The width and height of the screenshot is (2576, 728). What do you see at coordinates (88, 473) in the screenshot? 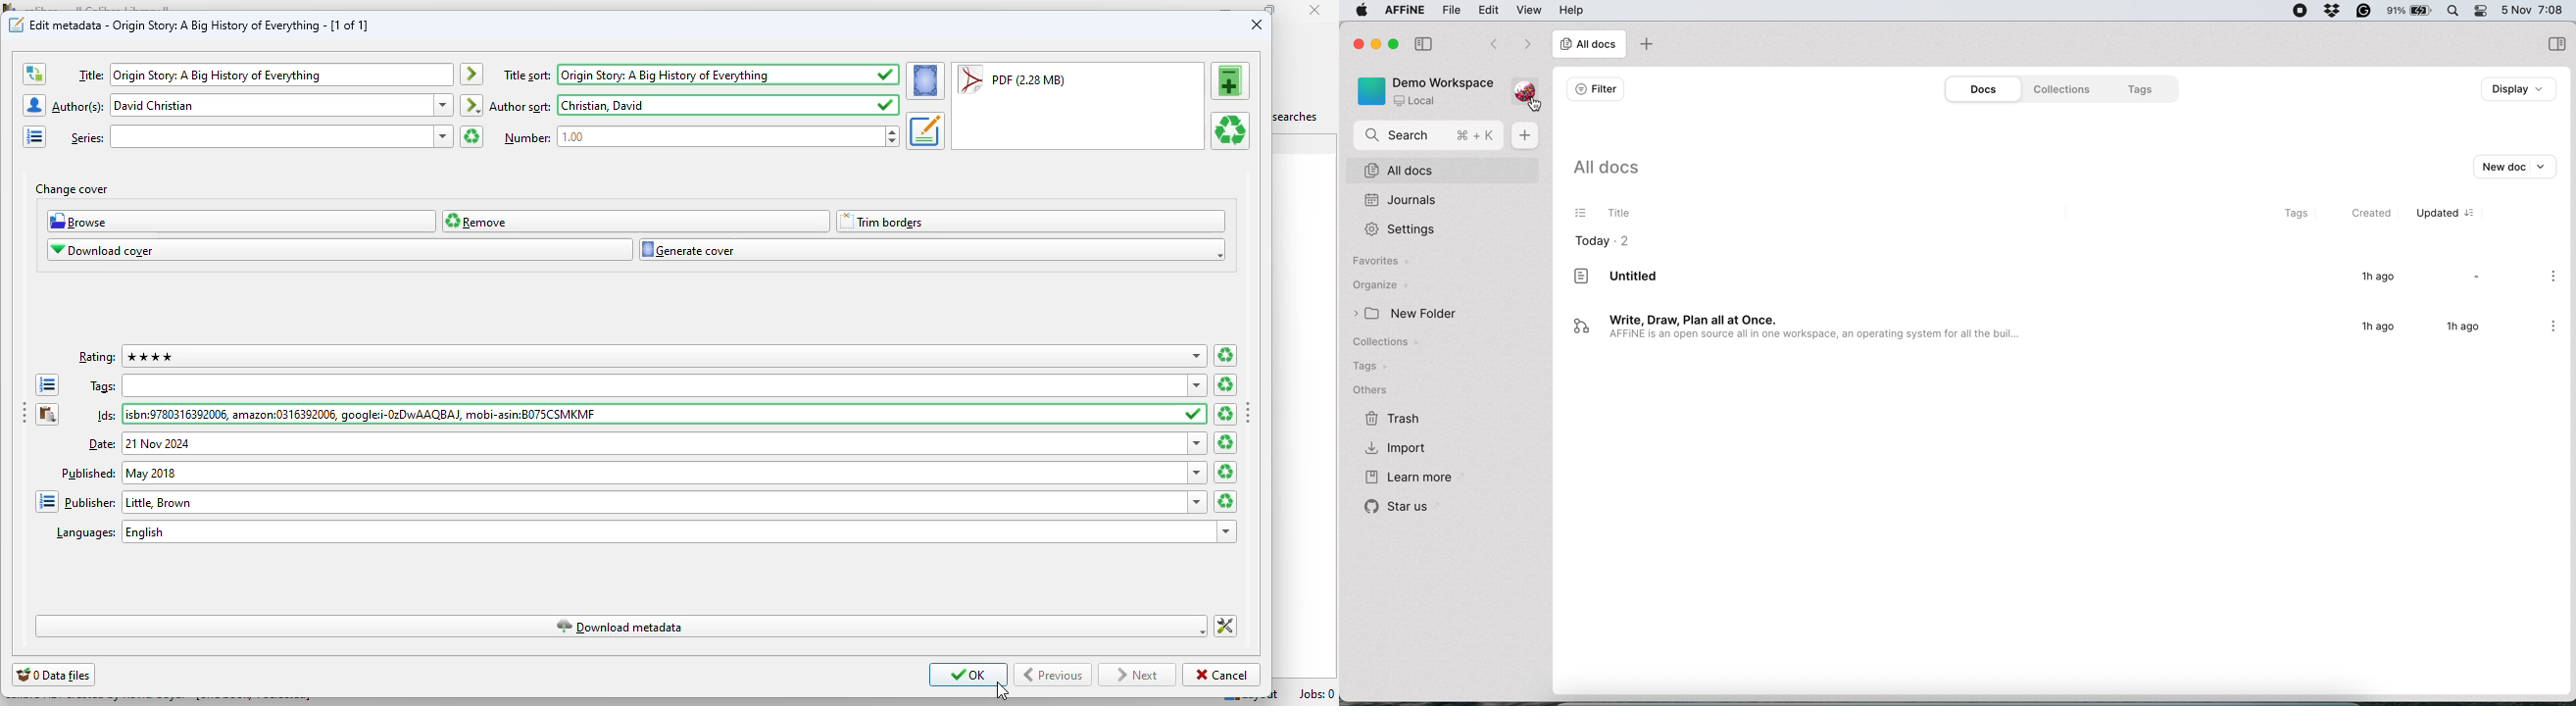
I see `text` at bounding box center [88, 473].